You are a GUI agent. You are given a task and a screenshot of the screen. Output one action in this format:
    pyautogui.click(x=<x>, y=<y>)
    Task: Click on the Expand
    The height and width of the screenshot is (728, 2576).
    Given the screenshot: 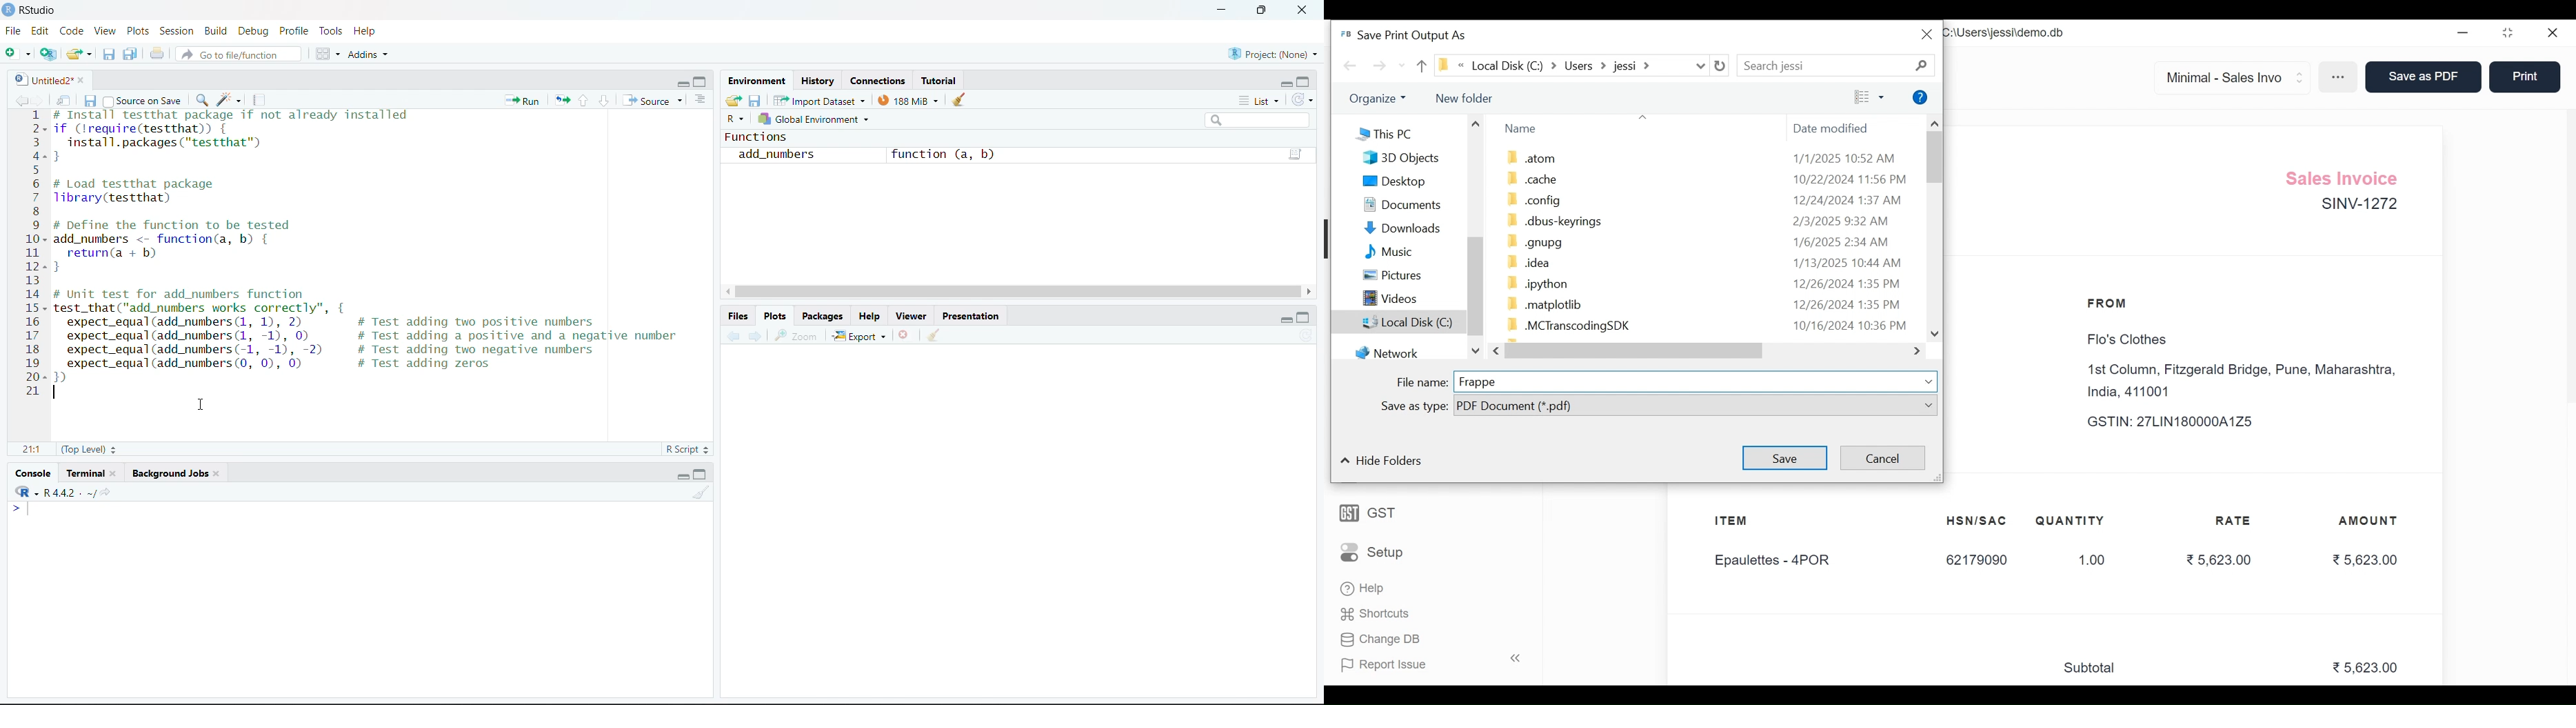 What is the action you would take?
    pyautogui.click(x=1929, y=405)
    